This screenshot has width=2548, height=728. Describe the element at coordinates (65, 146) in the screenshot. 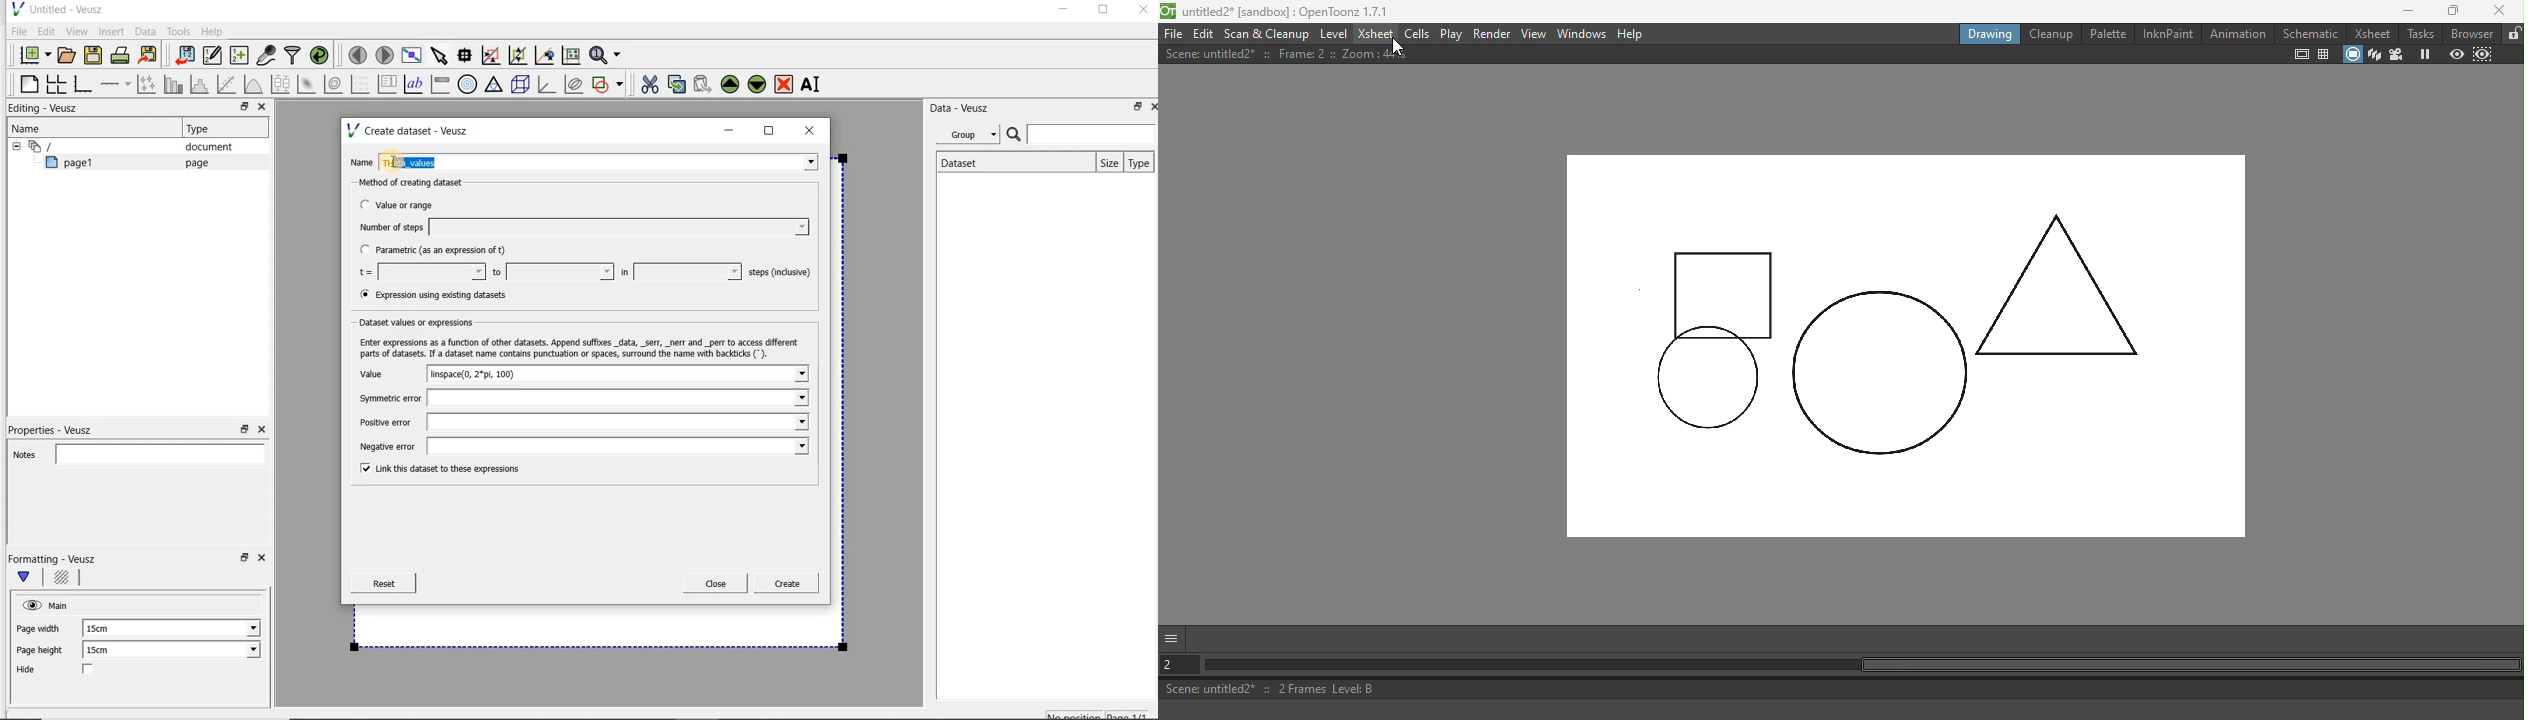

I see `Document widget` at that location.